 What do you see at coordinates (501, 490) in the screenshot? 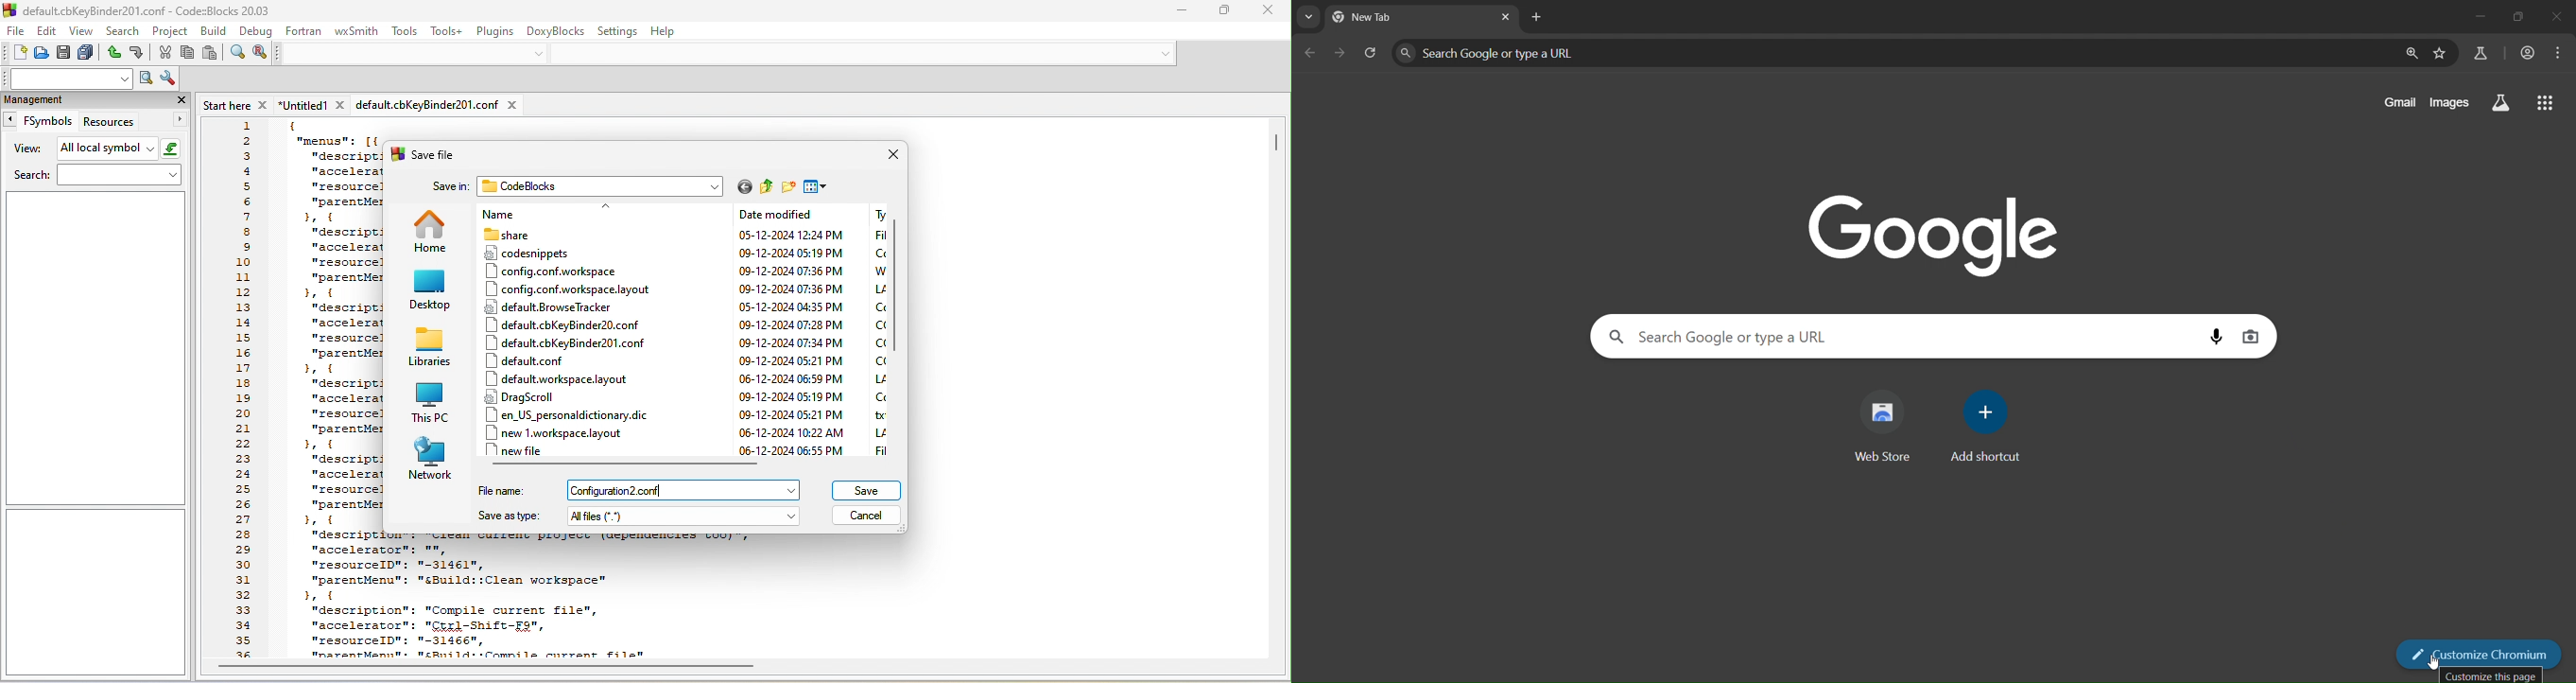
I see `File name:` at bounding box center [501, 490].